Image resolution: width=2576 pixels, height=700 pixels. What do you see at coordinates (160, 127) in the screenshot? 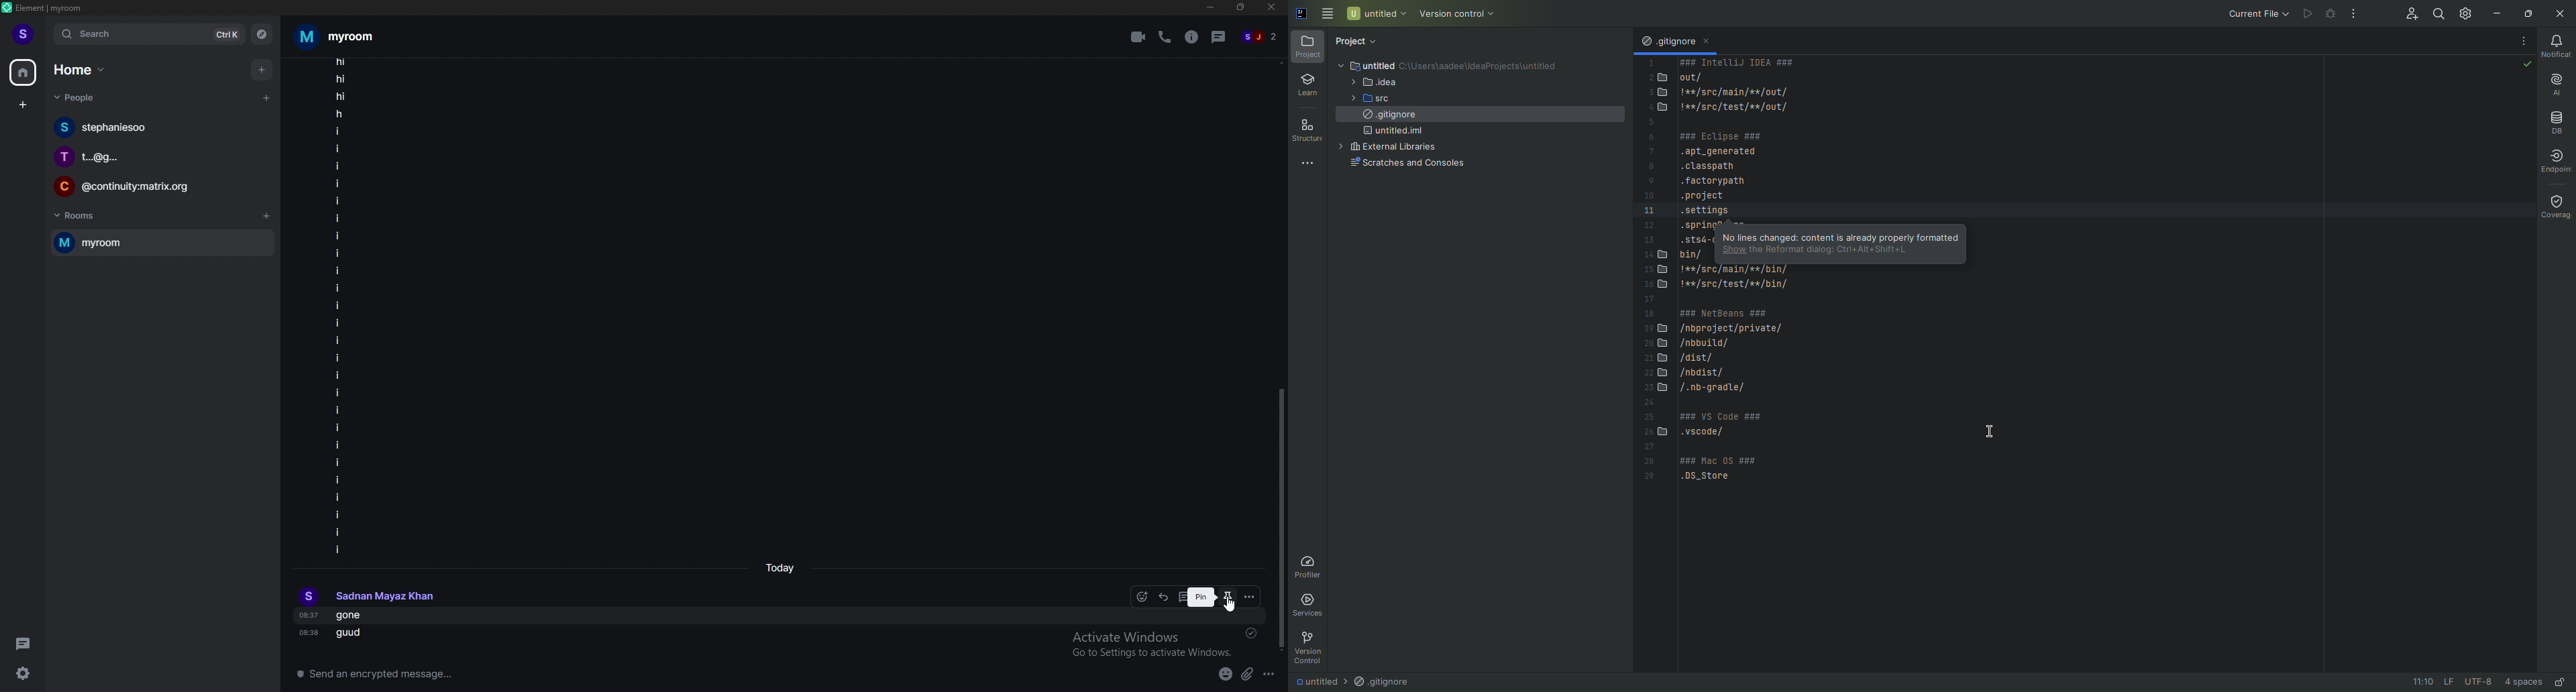
I see `chat` at bounding box center [160, 127].